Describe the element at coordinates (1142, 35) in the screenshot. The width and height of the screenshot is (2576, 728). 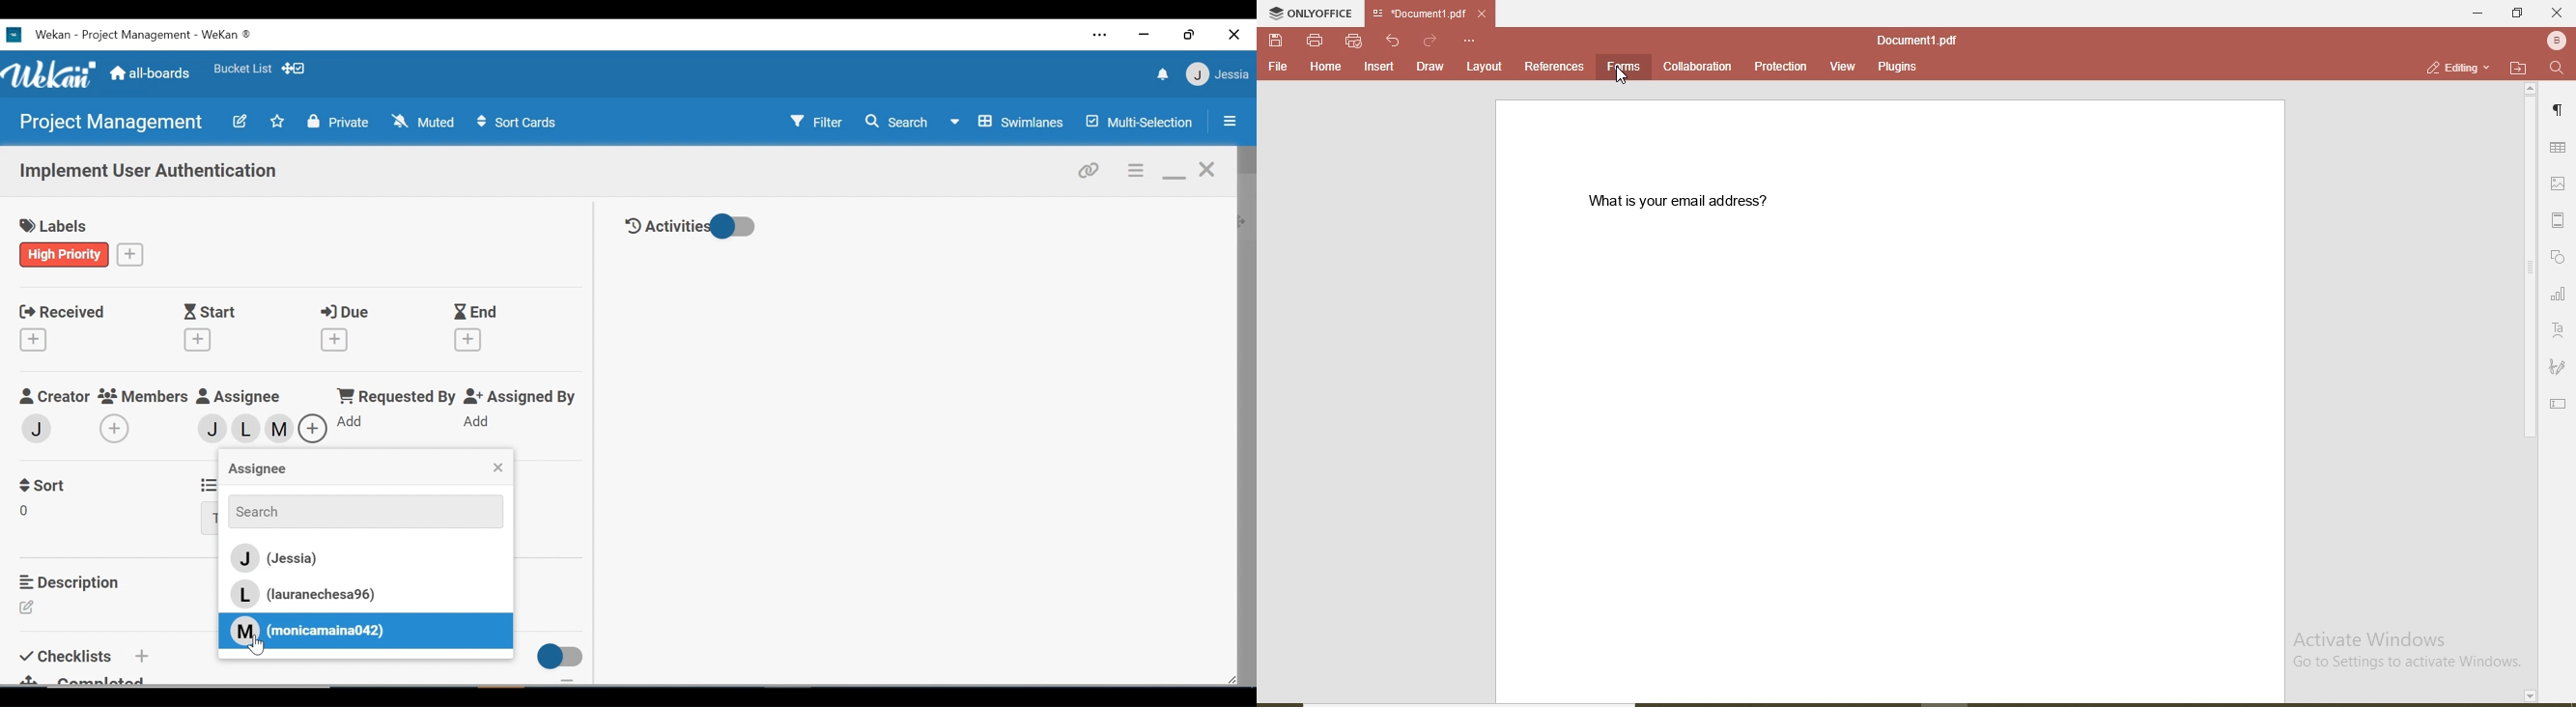
I see `minimize` at that location.